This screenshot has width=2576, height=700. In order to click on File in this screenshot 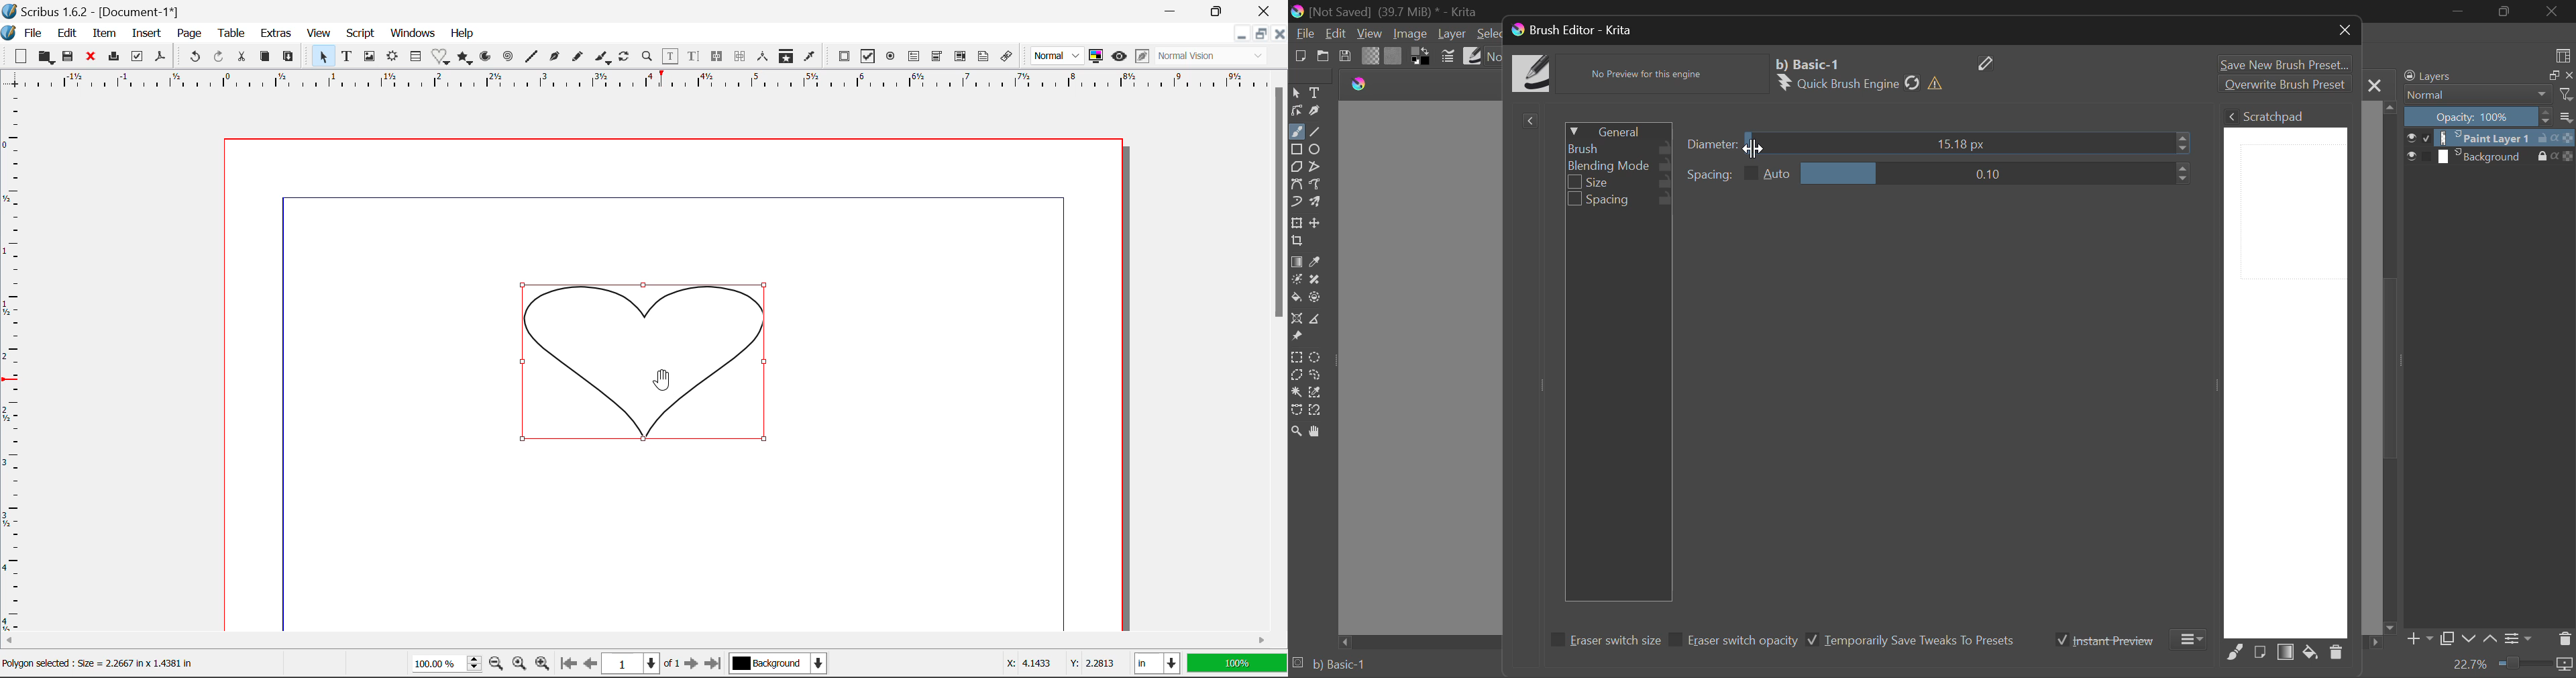, I will do `click(34, 34)`.